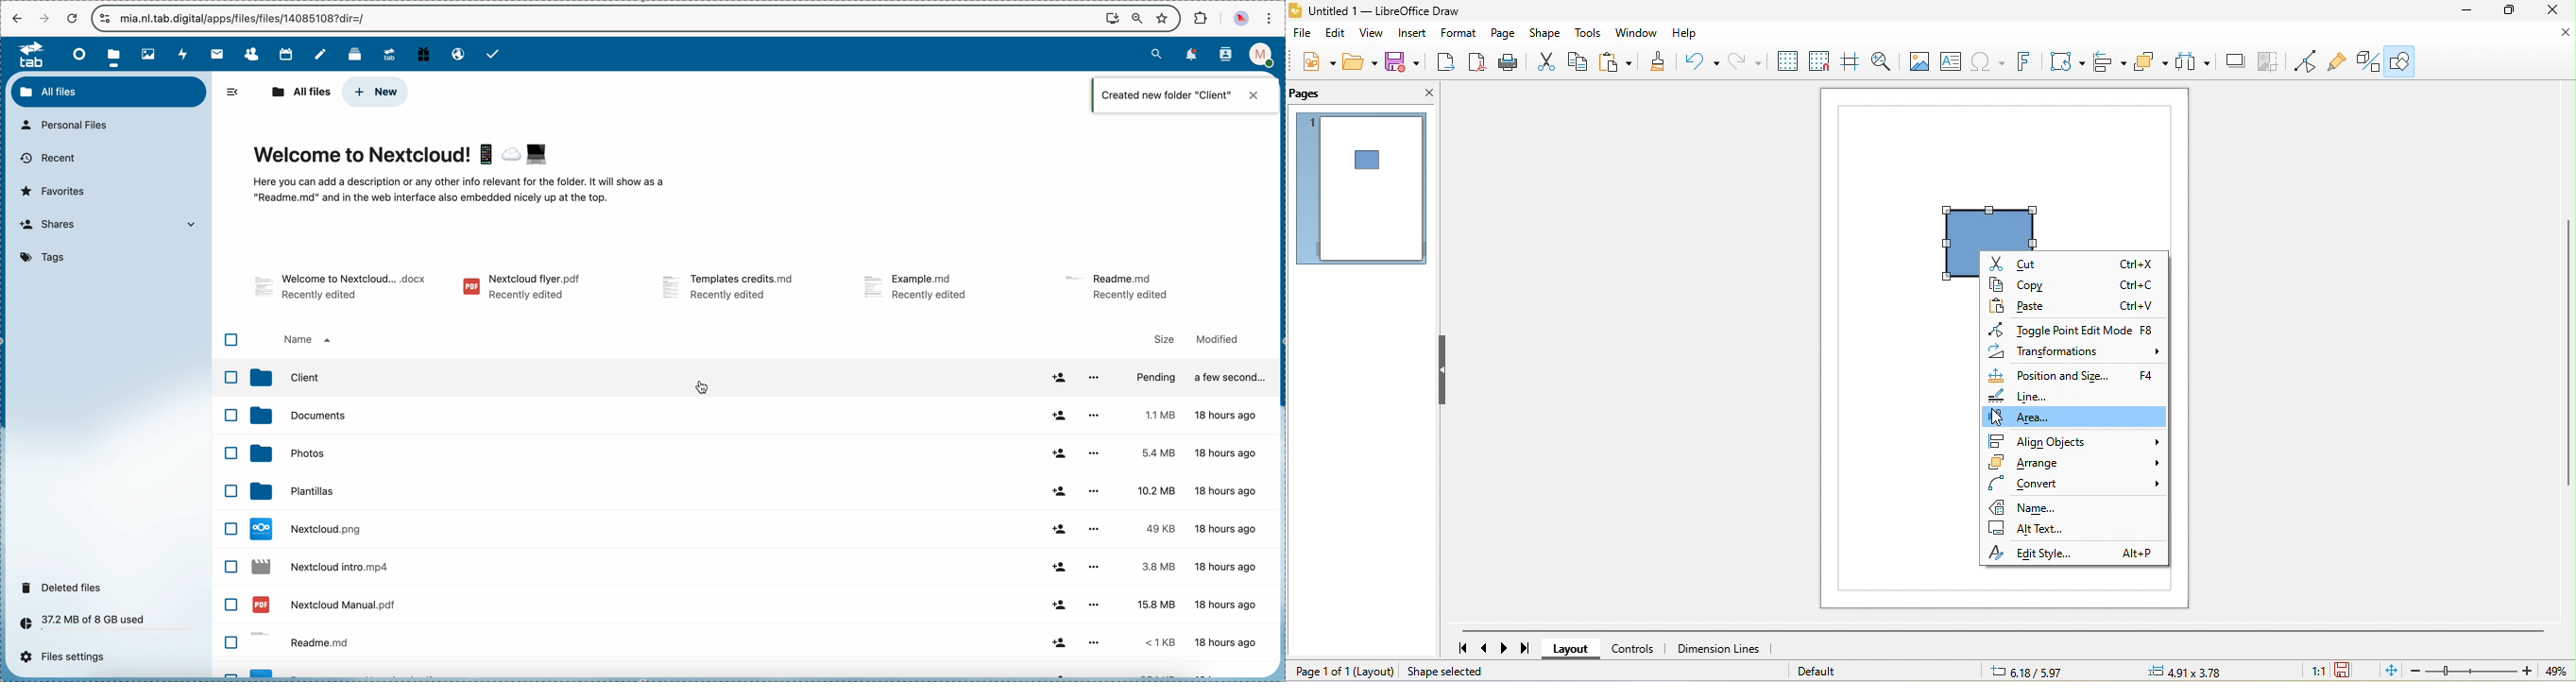 Image resolution: width=2576 pixels, height=700 pixels. What do you see at coordinates (2073, 306) in the screenshot?
I see `paste` at bounding box center [2073, 306].